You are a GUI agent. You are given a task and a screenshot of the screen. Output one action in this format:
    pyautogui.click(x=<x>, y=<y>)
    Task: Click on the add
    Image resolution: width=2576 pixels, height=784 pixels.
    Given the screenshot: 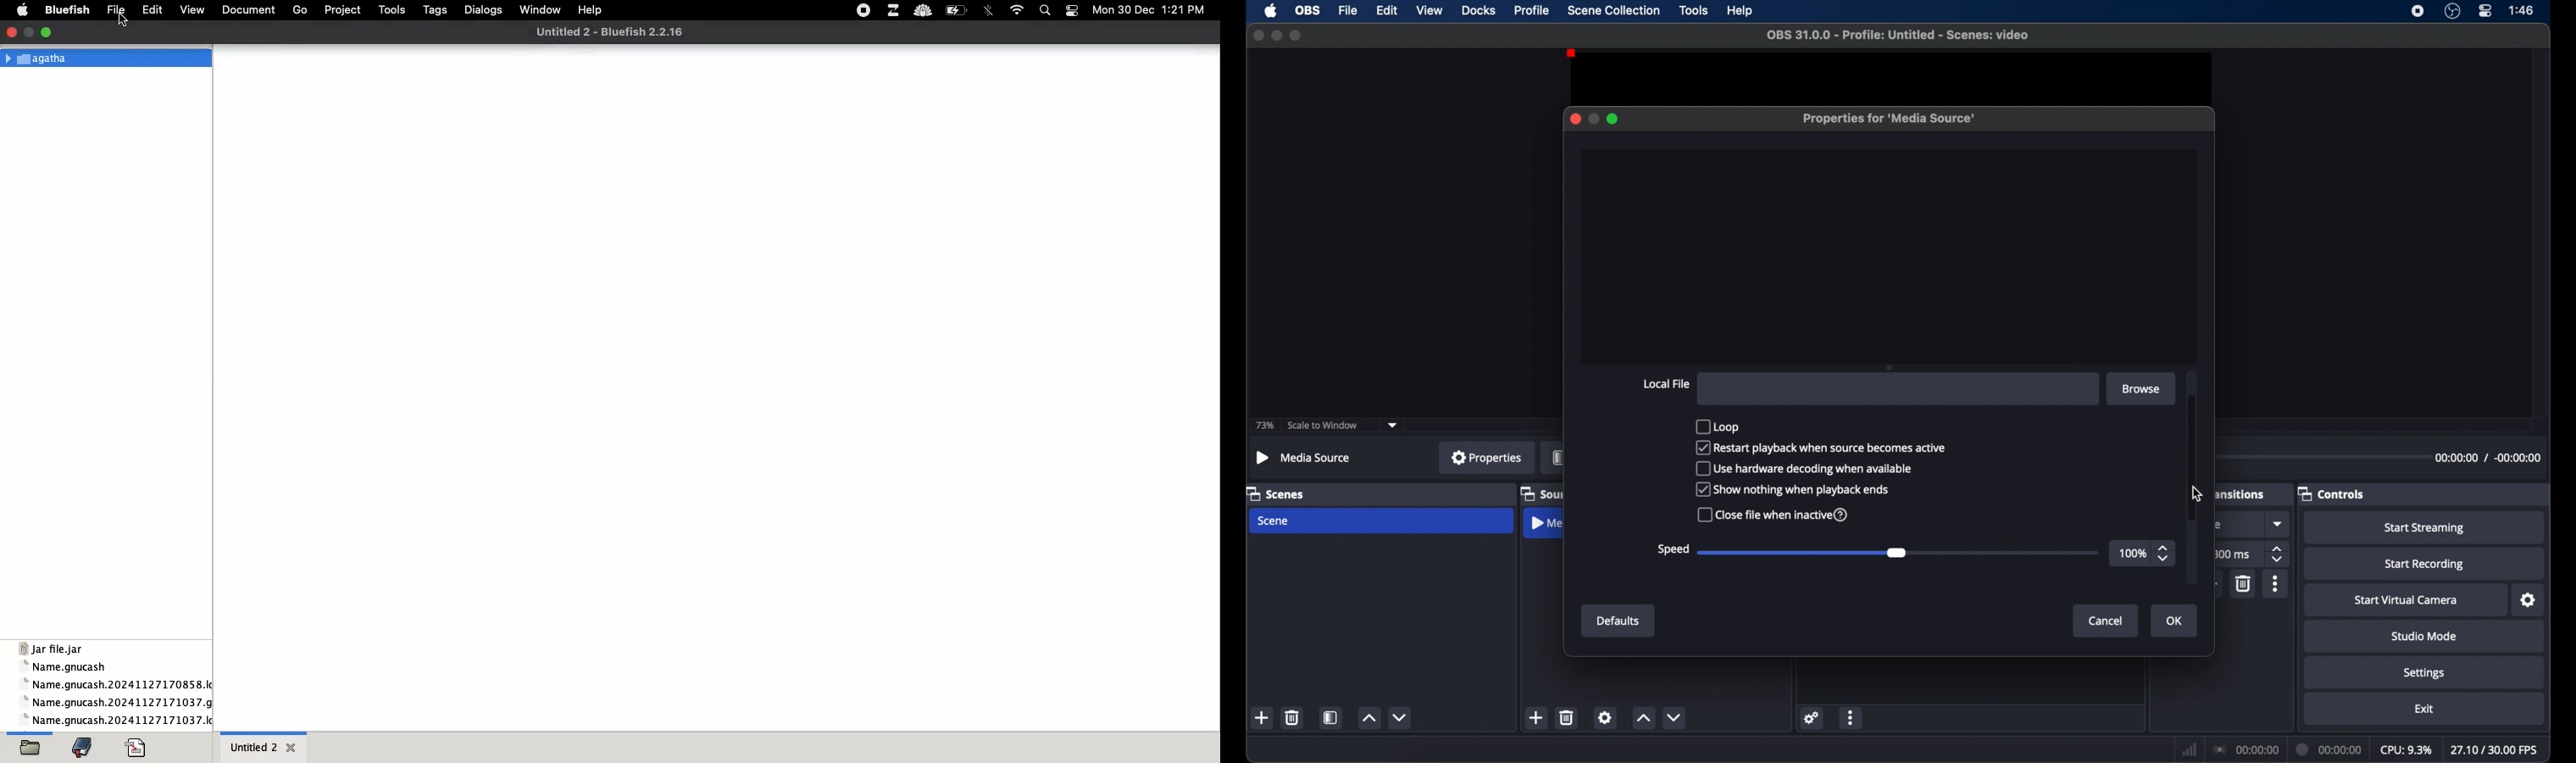 What is the action you would take?
    pyautogui.click(x=1535, y=717)
    